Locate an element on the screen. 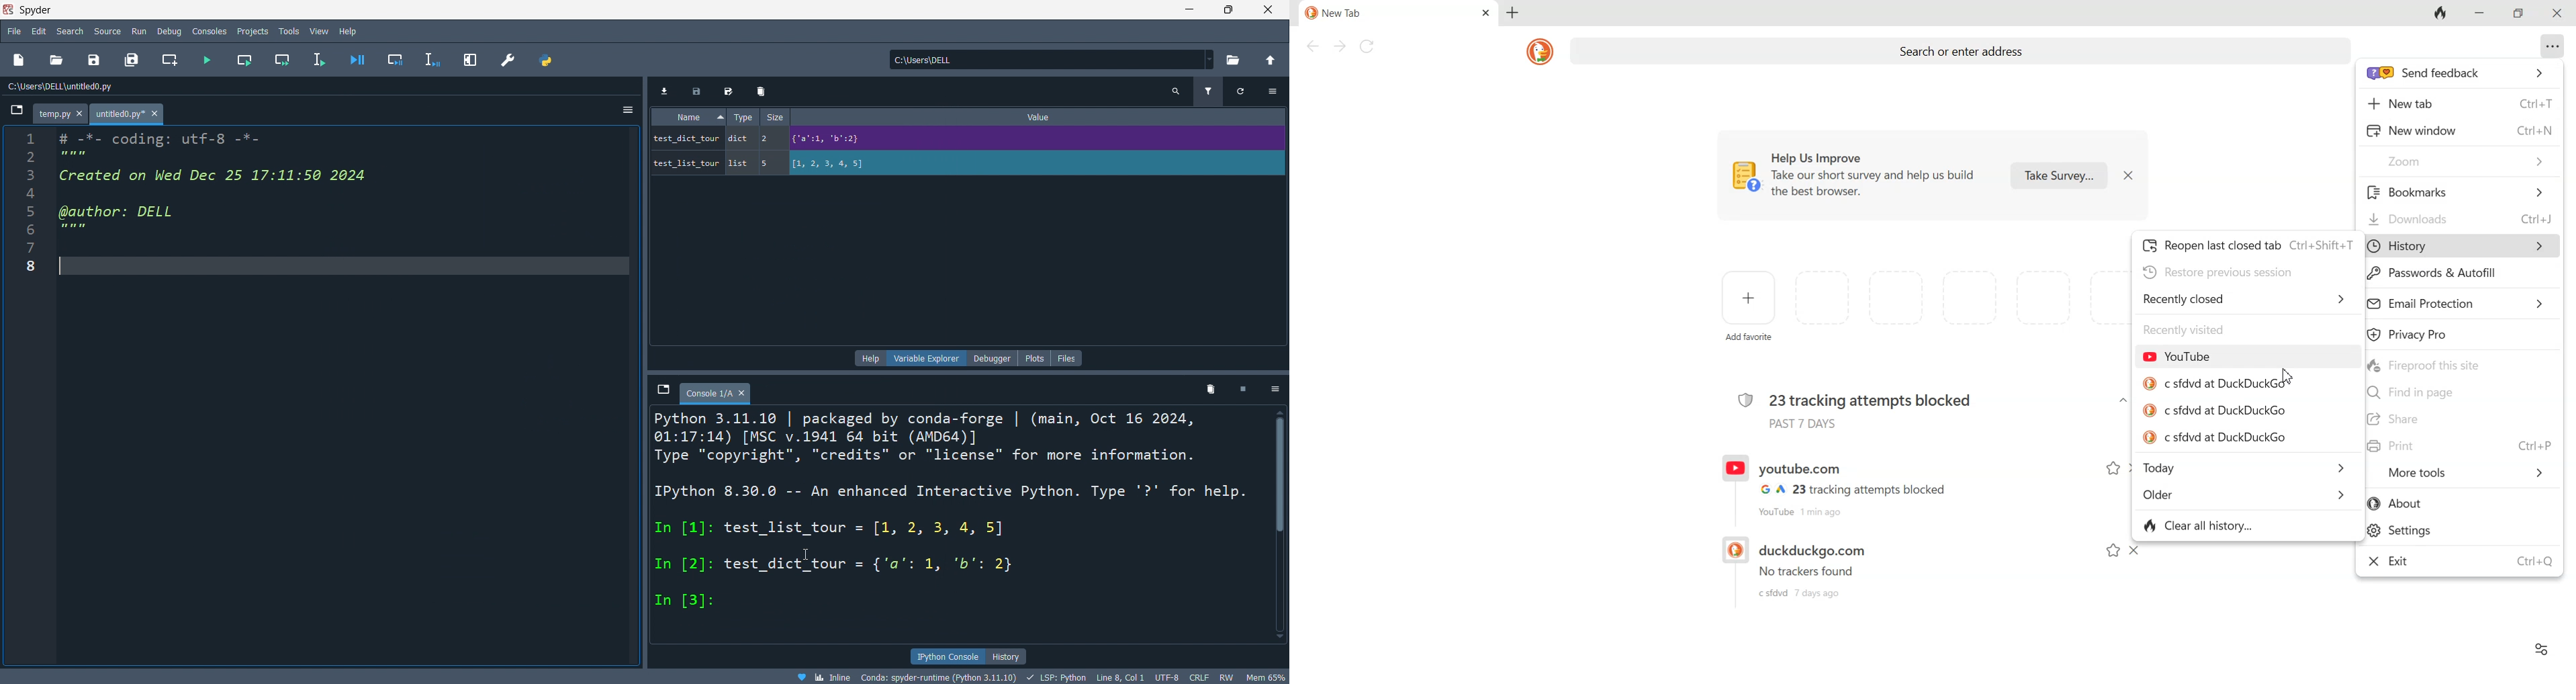 The width and height of the screenshot is (2576, 700). debug line is located at coordinates (430, 60).